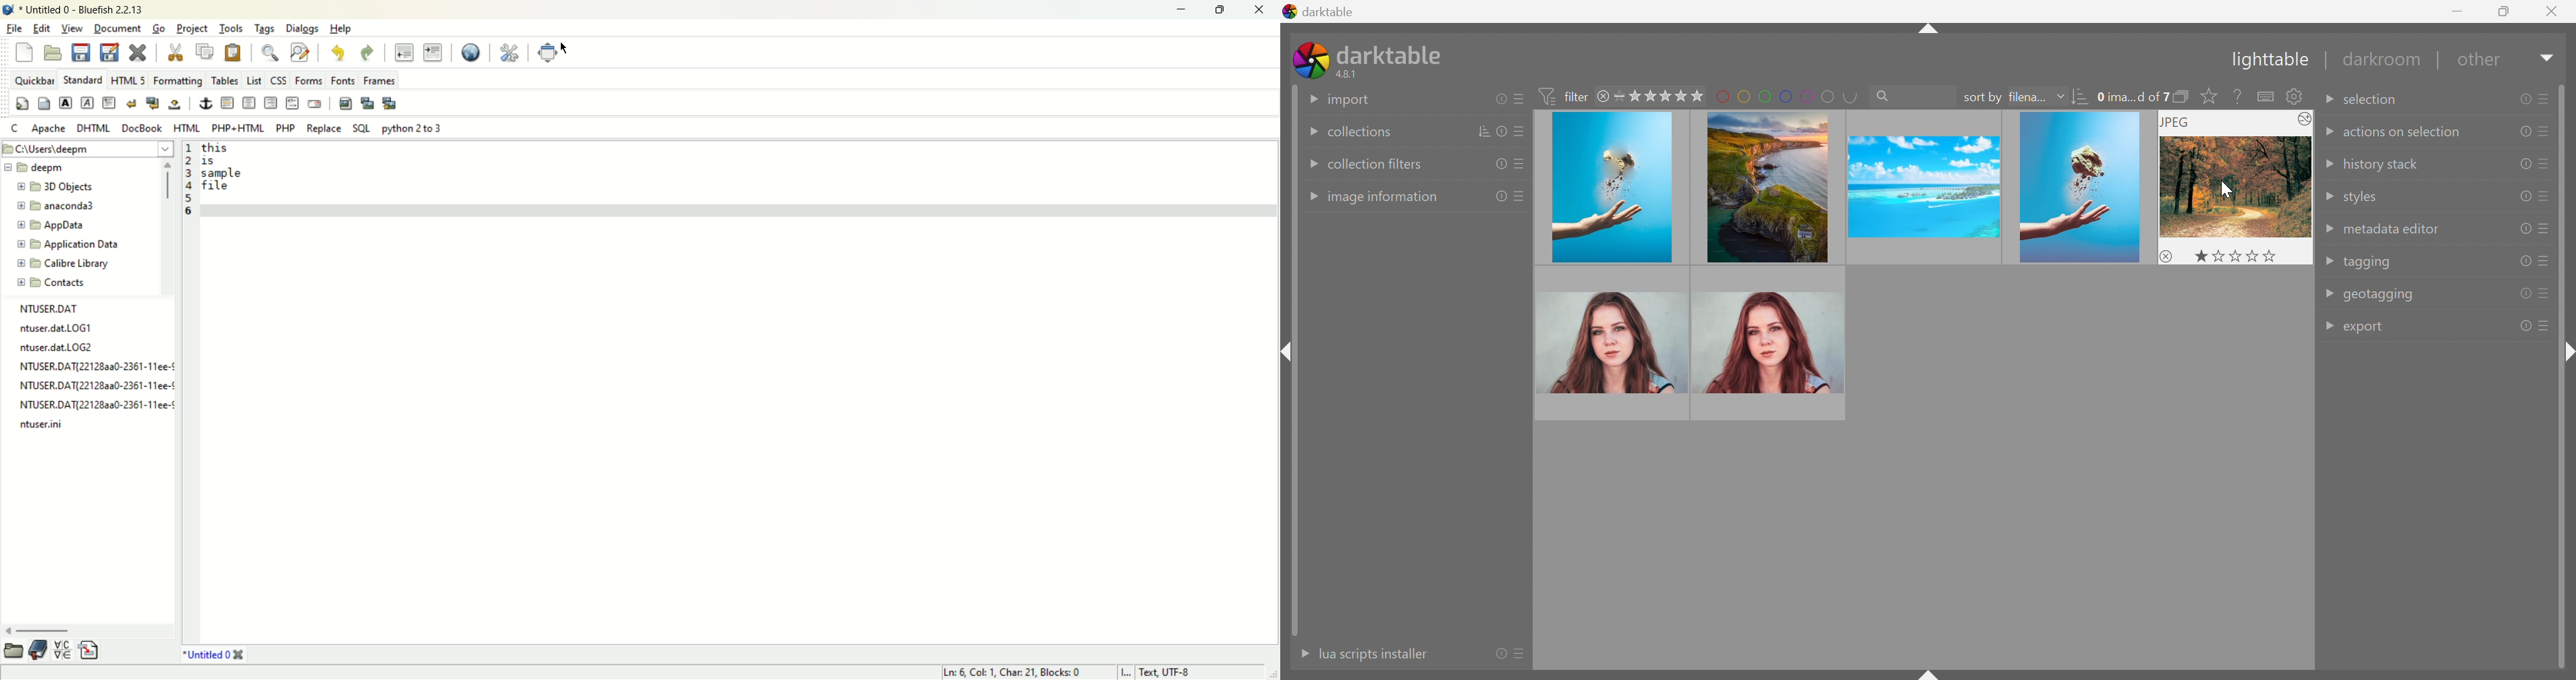 The width and height of the screenshot is (2576, 700). I want to click on cursor, so click(564, 49).